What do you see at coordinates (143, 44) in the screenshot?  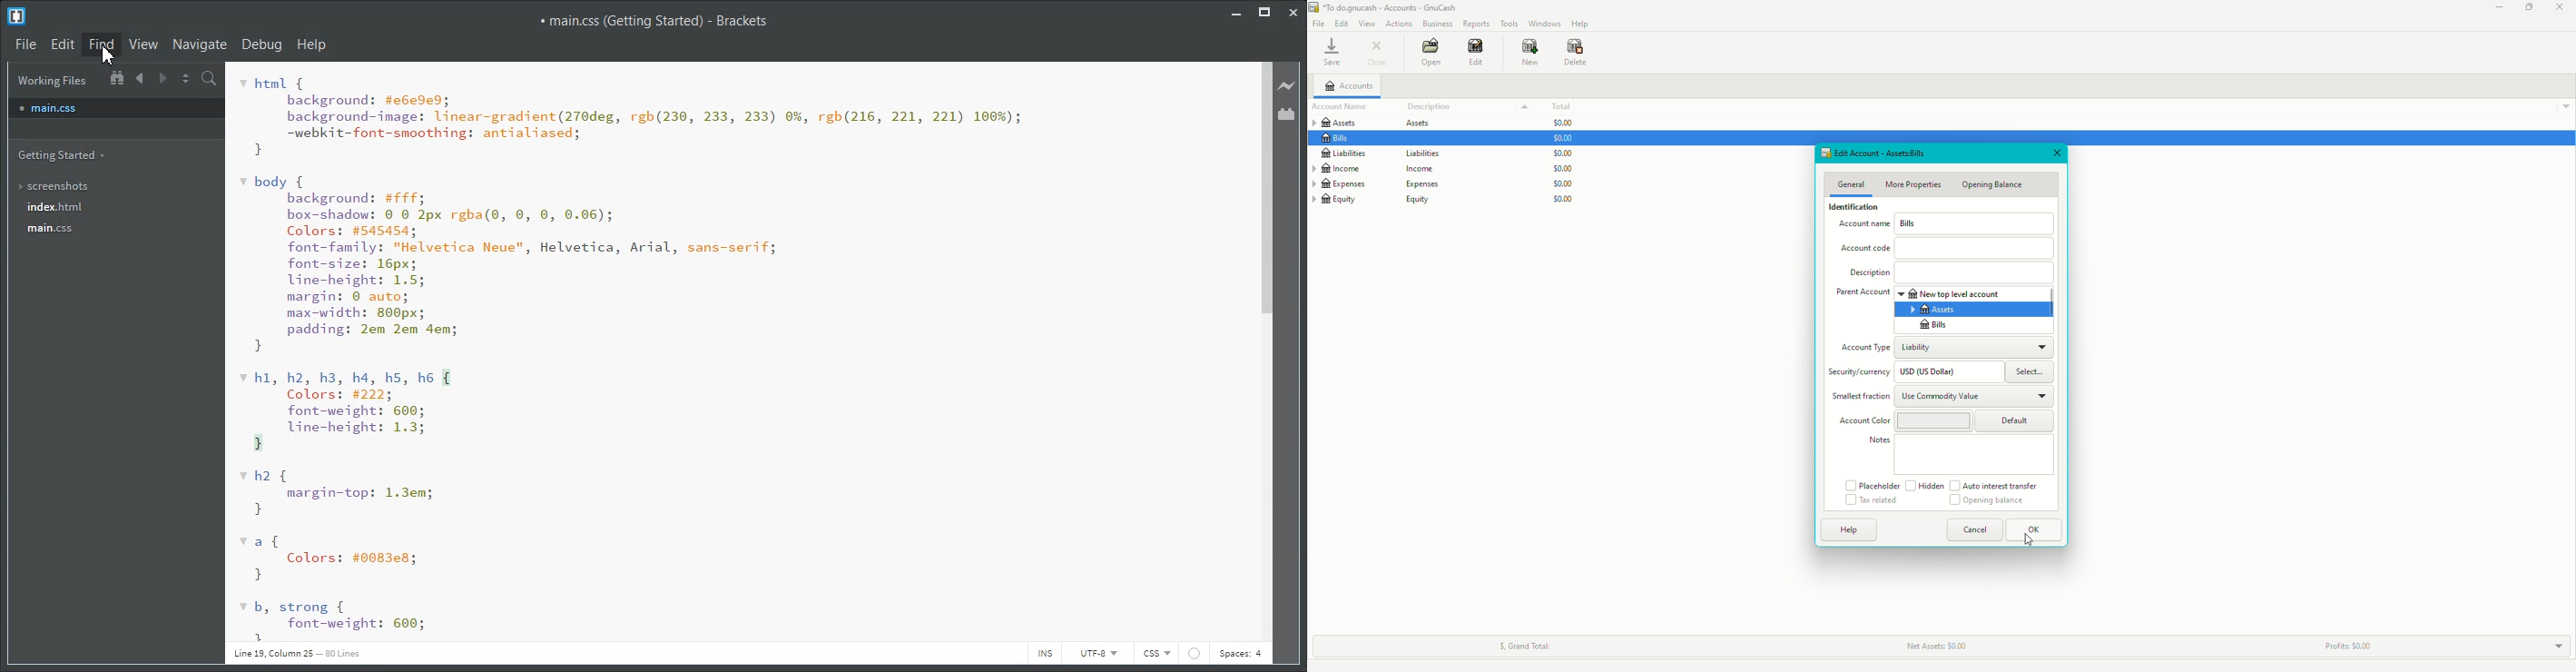 I see `View` at bounding box center [143, 44].